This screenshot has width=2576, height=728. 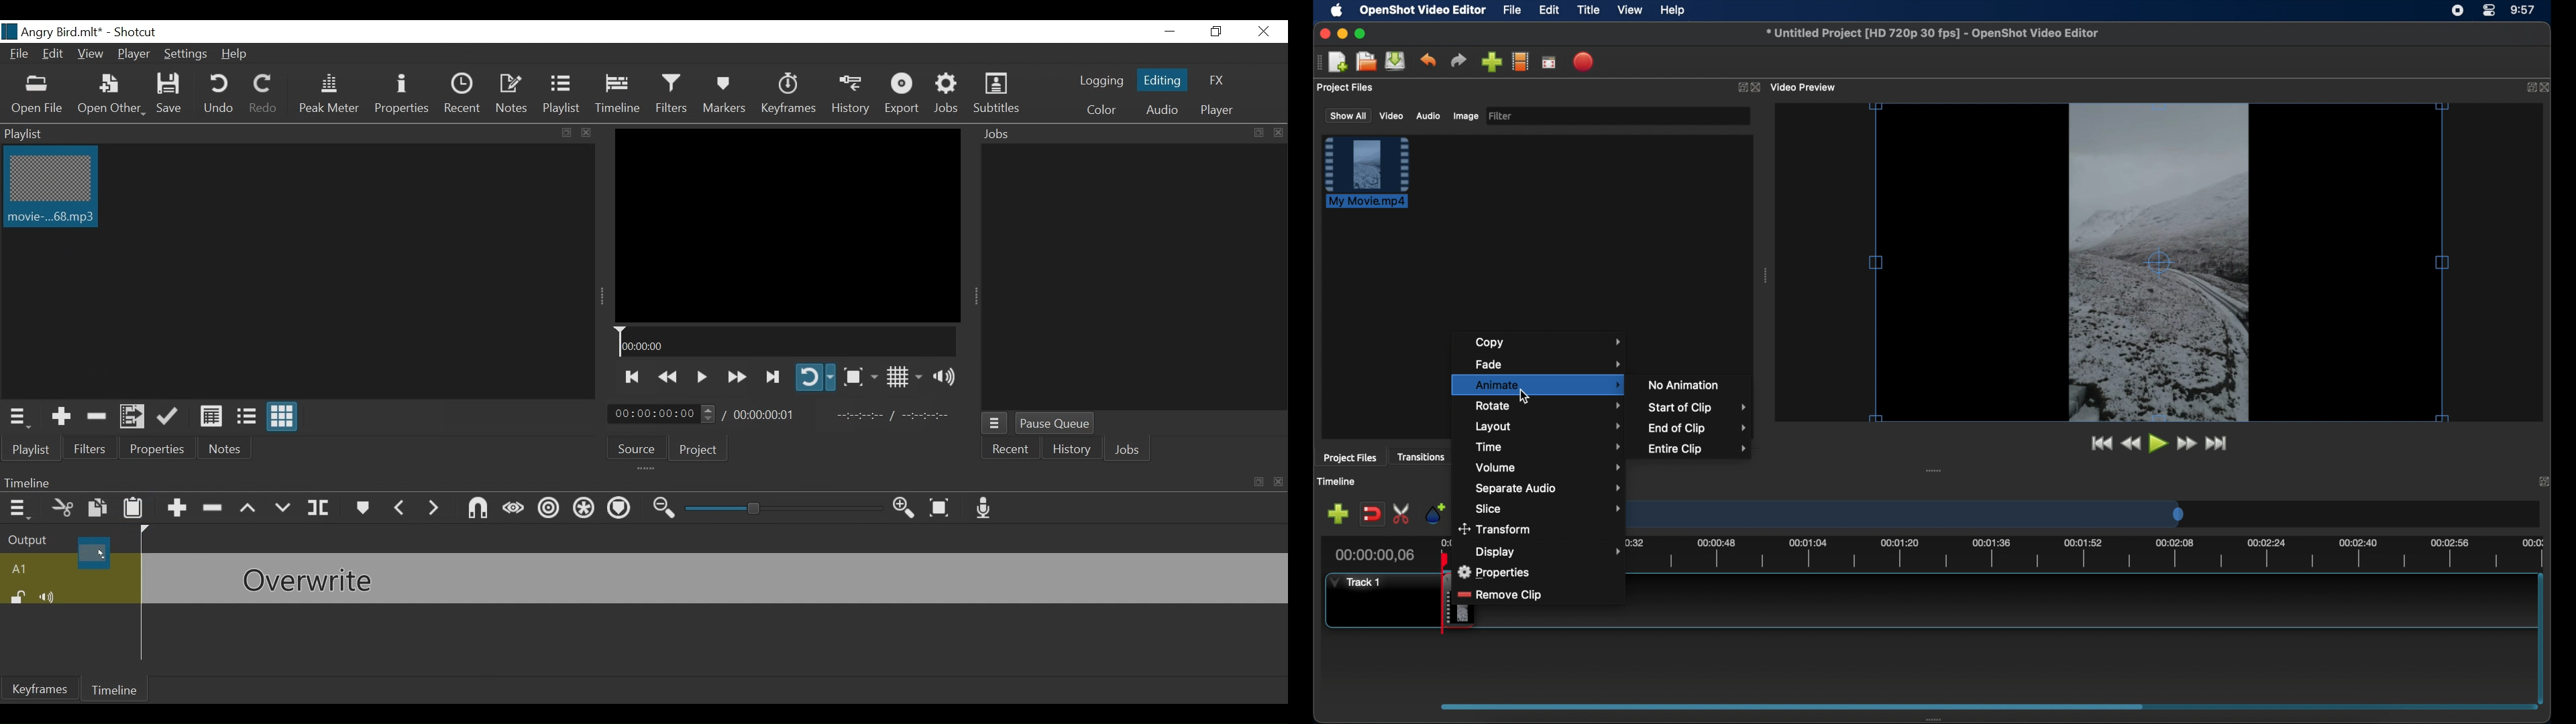 I want to click on resize, so click(x=565, y=133).